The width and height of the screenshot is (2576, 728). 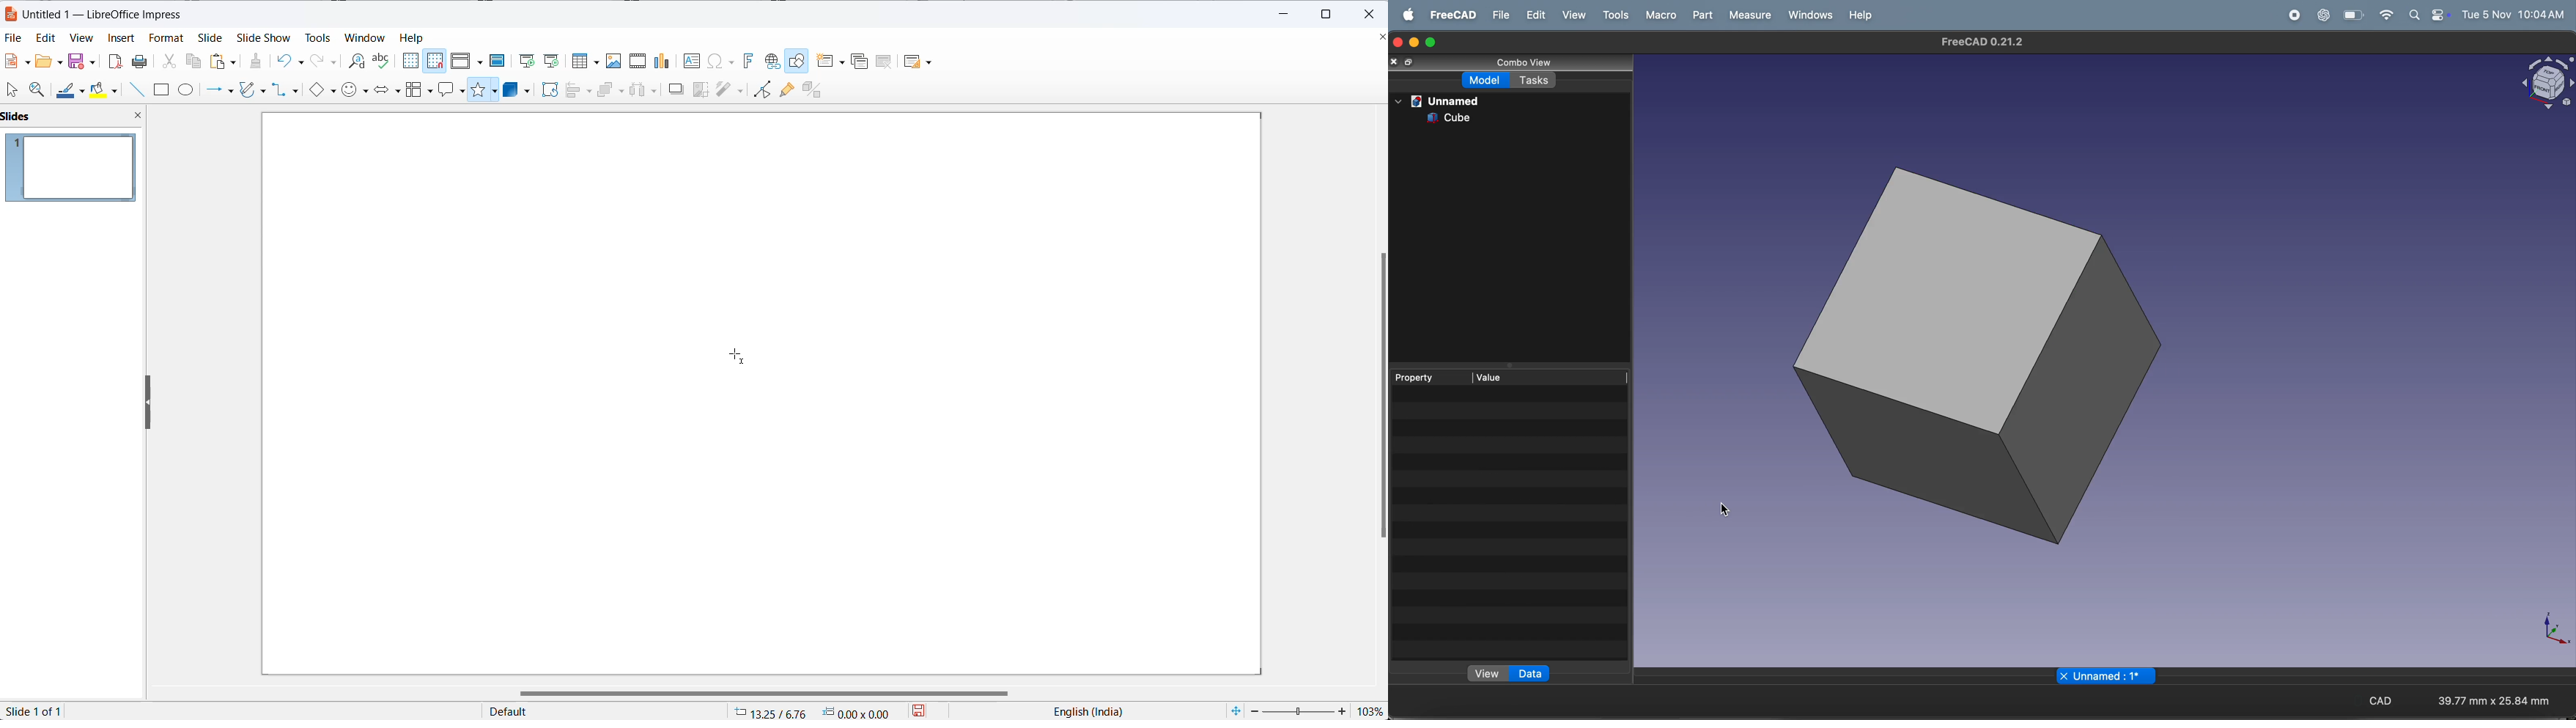 What do you see at coordinates (728, 89) in the screenshot?
I see `filters` at bounding box center [728, 89].